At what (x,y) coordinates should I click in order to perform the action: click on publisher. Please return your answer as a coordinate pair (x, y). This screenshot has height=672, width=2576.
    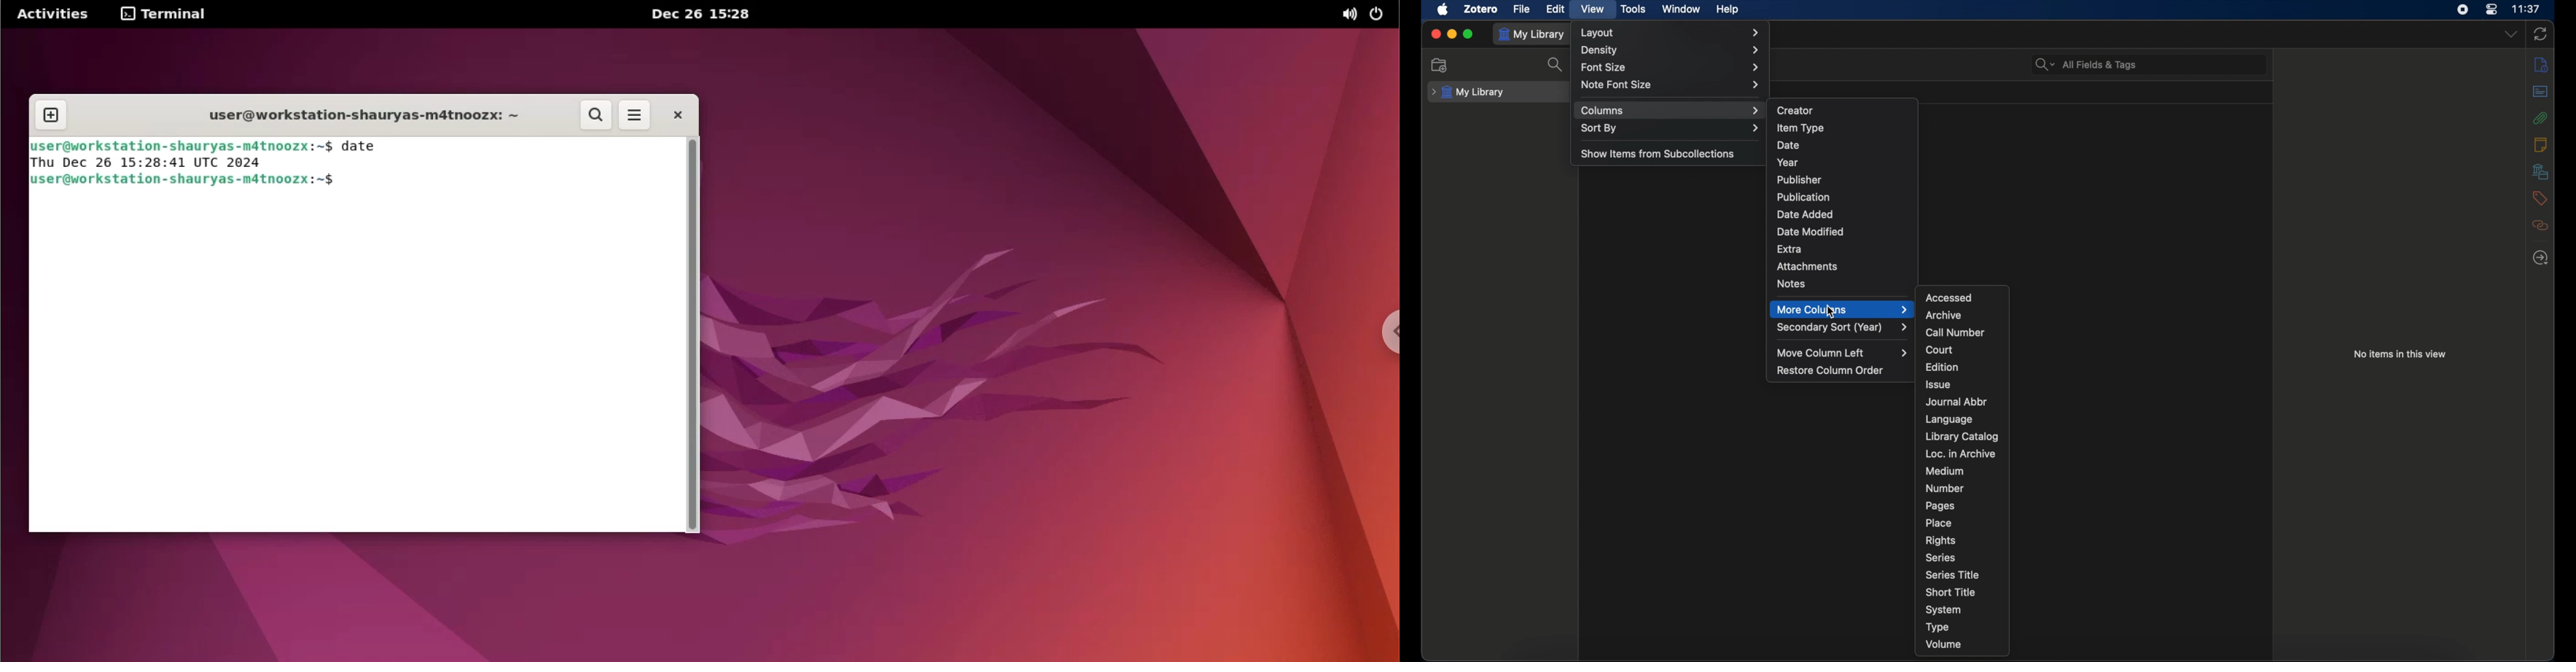
    Looking at the image, I should click on (1800, 180).